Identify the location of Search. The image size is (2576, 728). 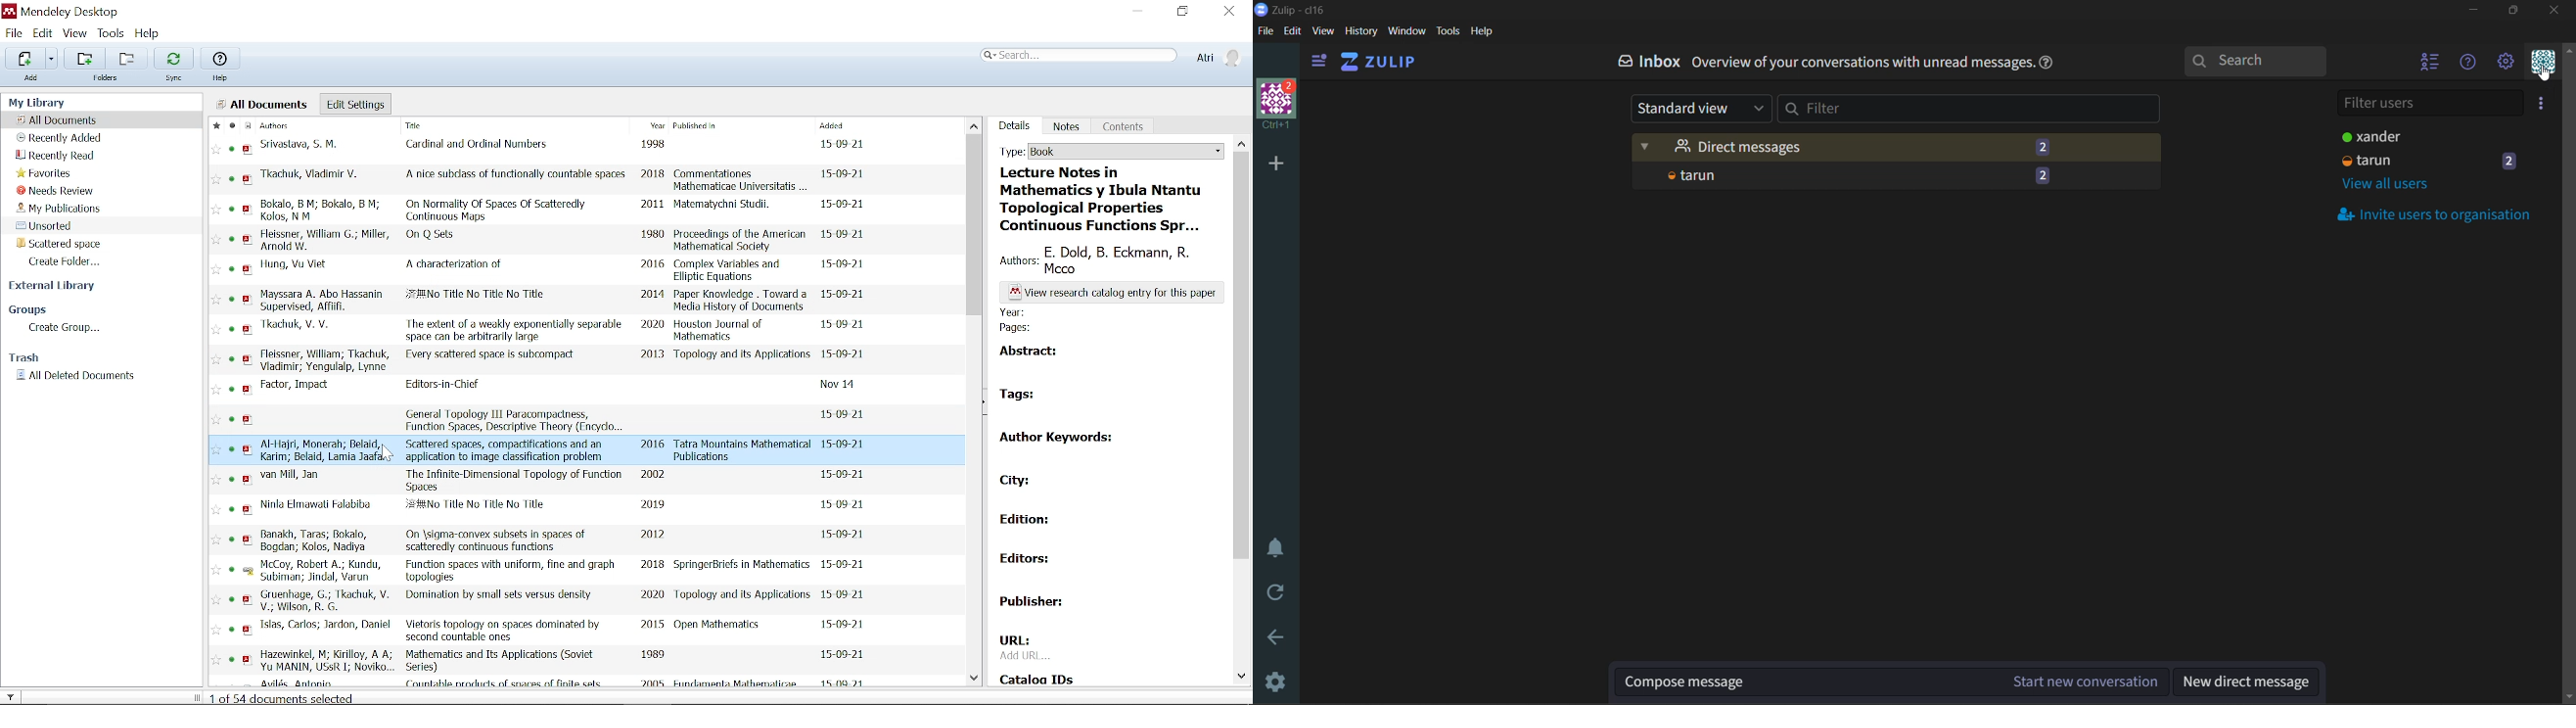
(1079, 56).